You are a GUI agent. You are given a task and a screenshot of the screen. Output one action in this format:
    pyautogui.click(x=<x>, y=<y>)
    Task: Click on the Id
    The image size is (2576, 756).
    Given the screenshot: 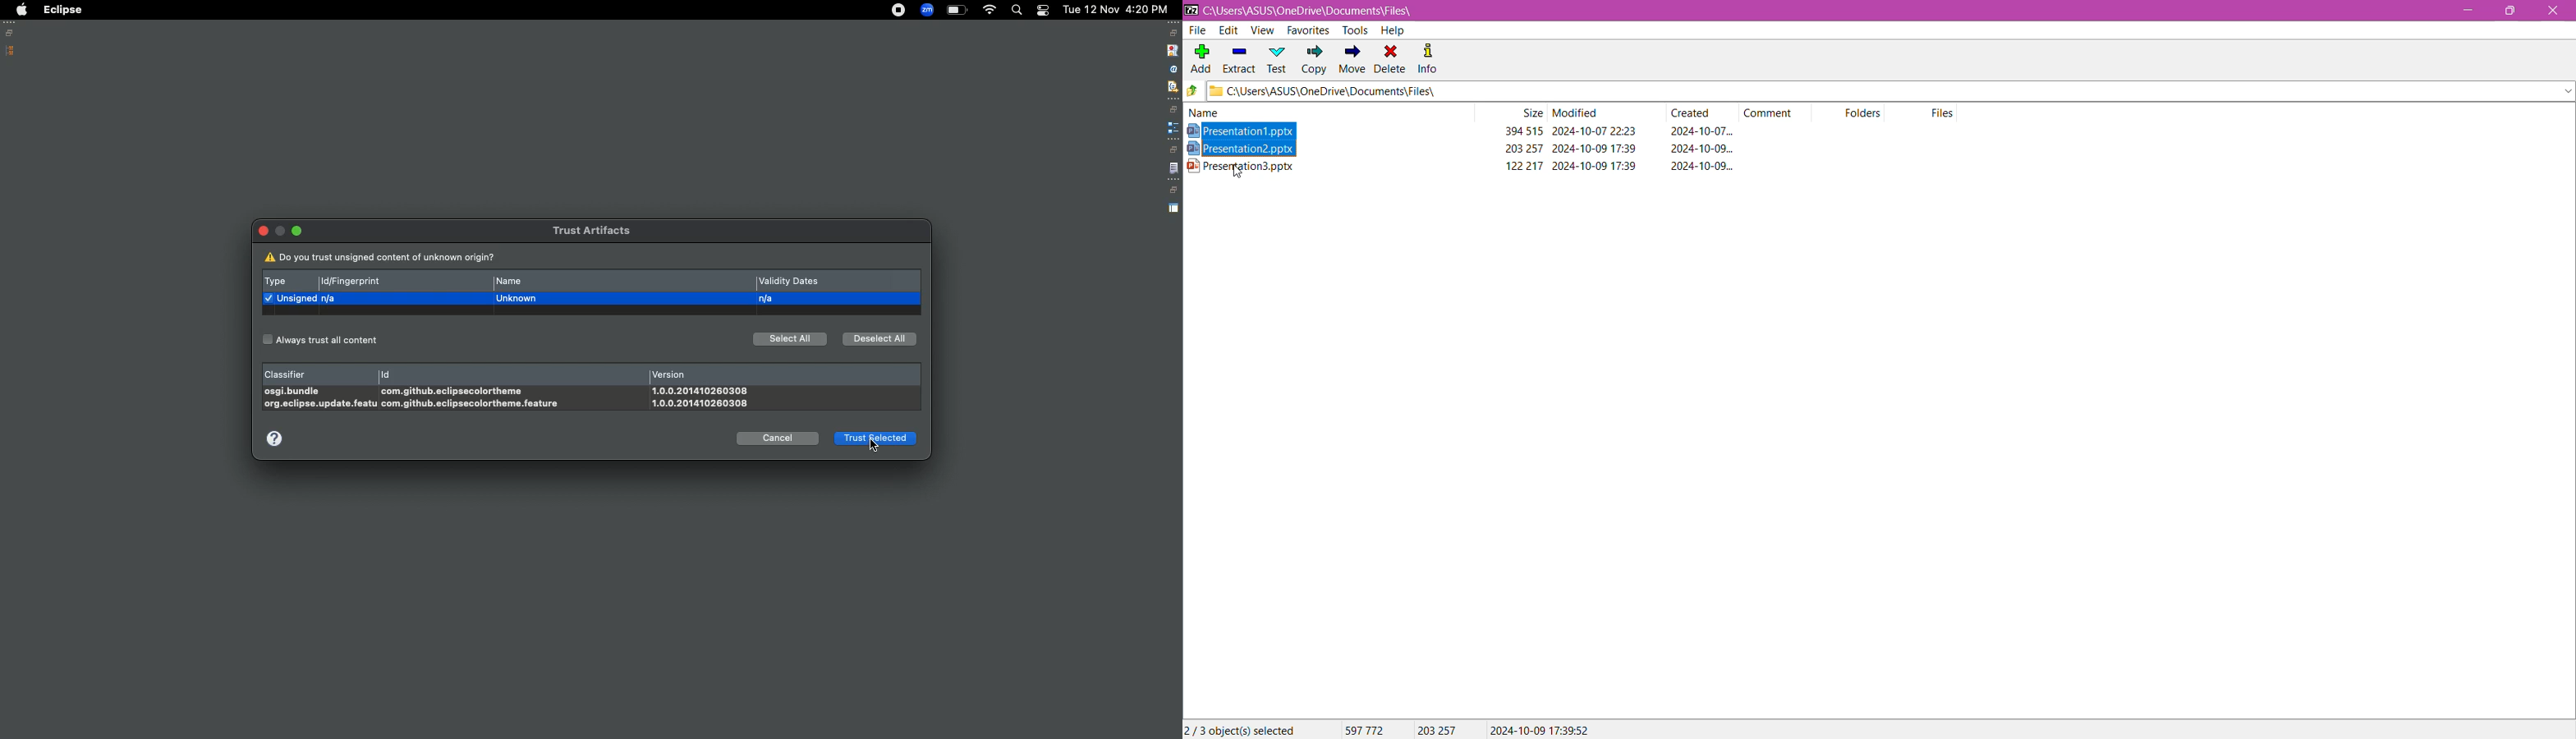 What is the action you would take?
    pyautogui.click(x=471, y=388)
    